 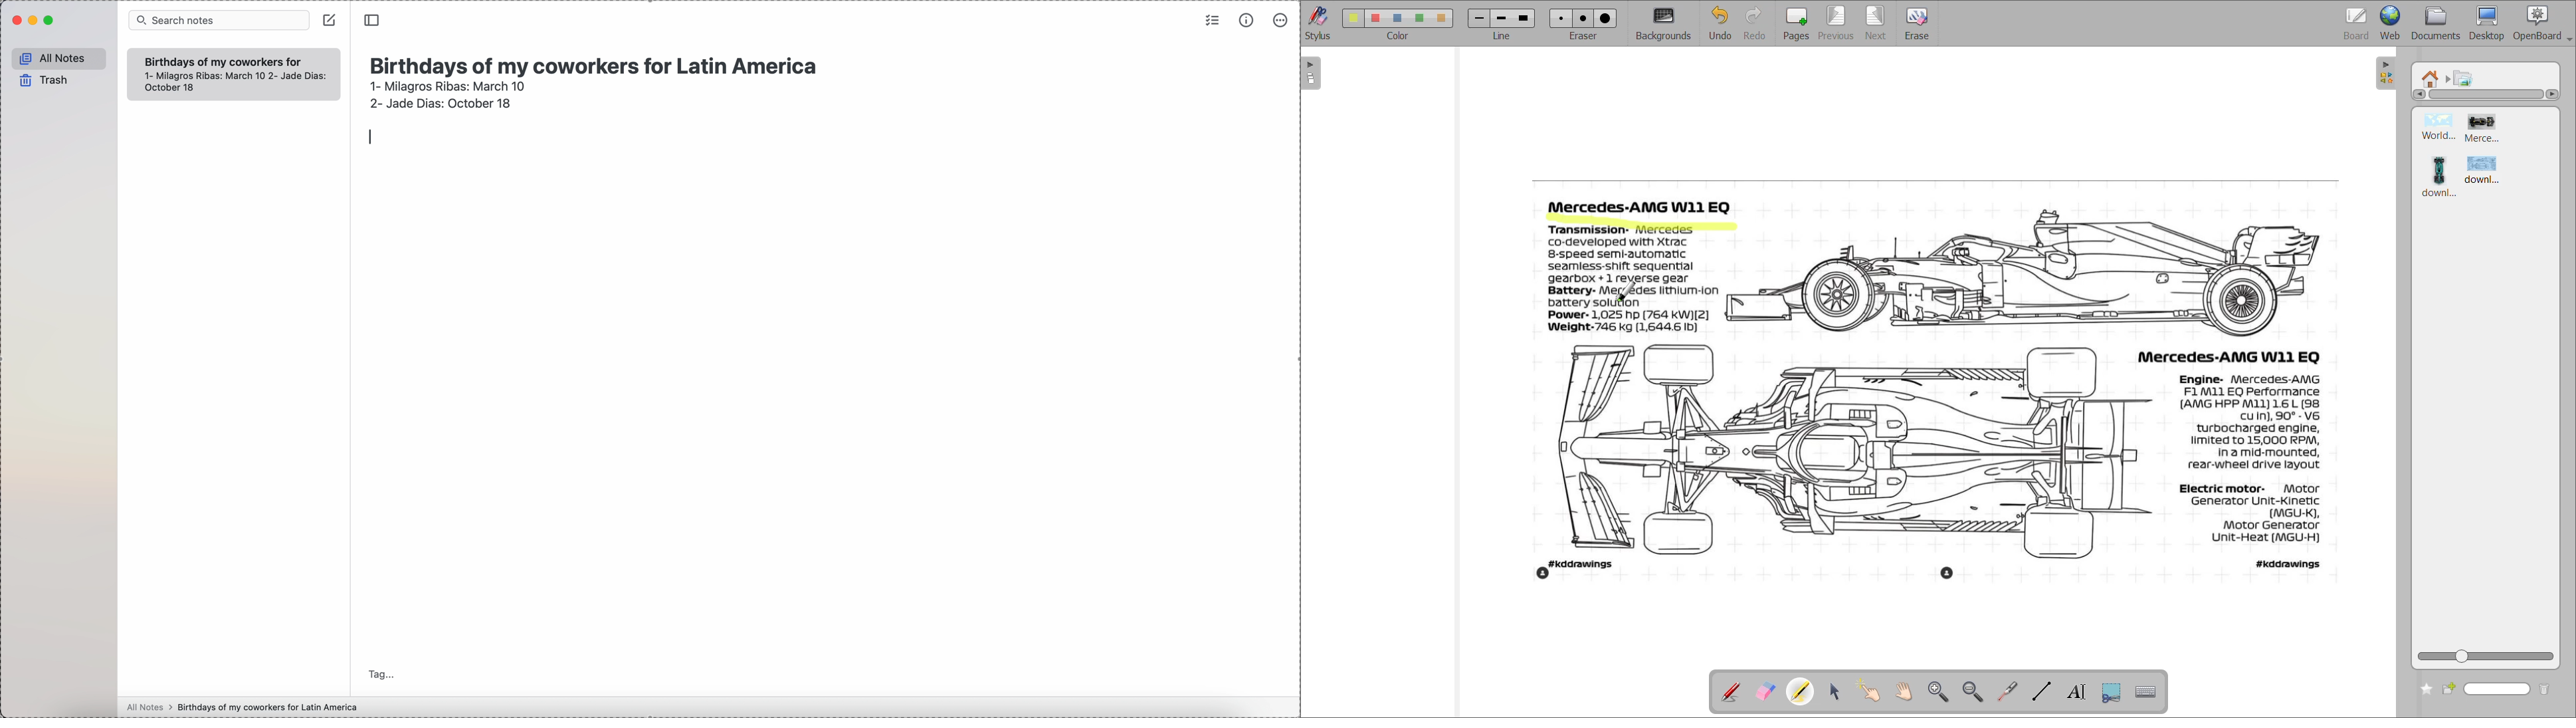 I want to click on check list, so click(x=1211, y=19).